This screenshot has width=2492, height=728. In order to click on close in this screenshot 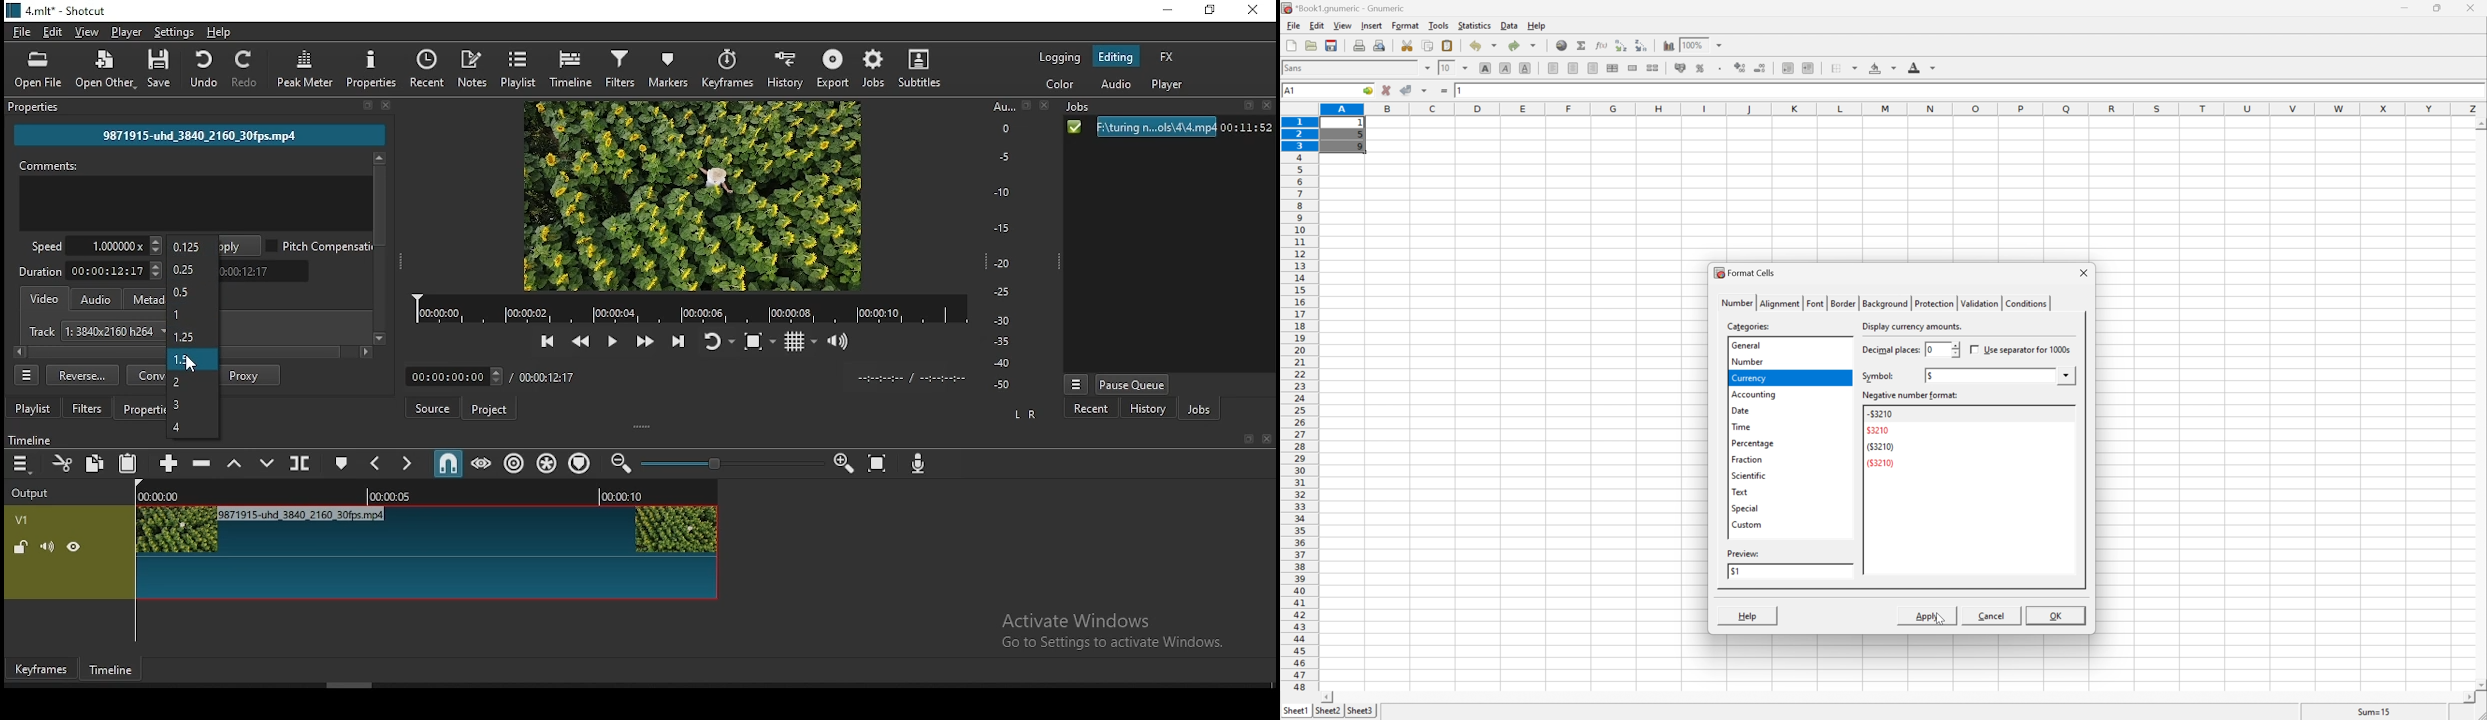, I will do `click(387, 105)`.